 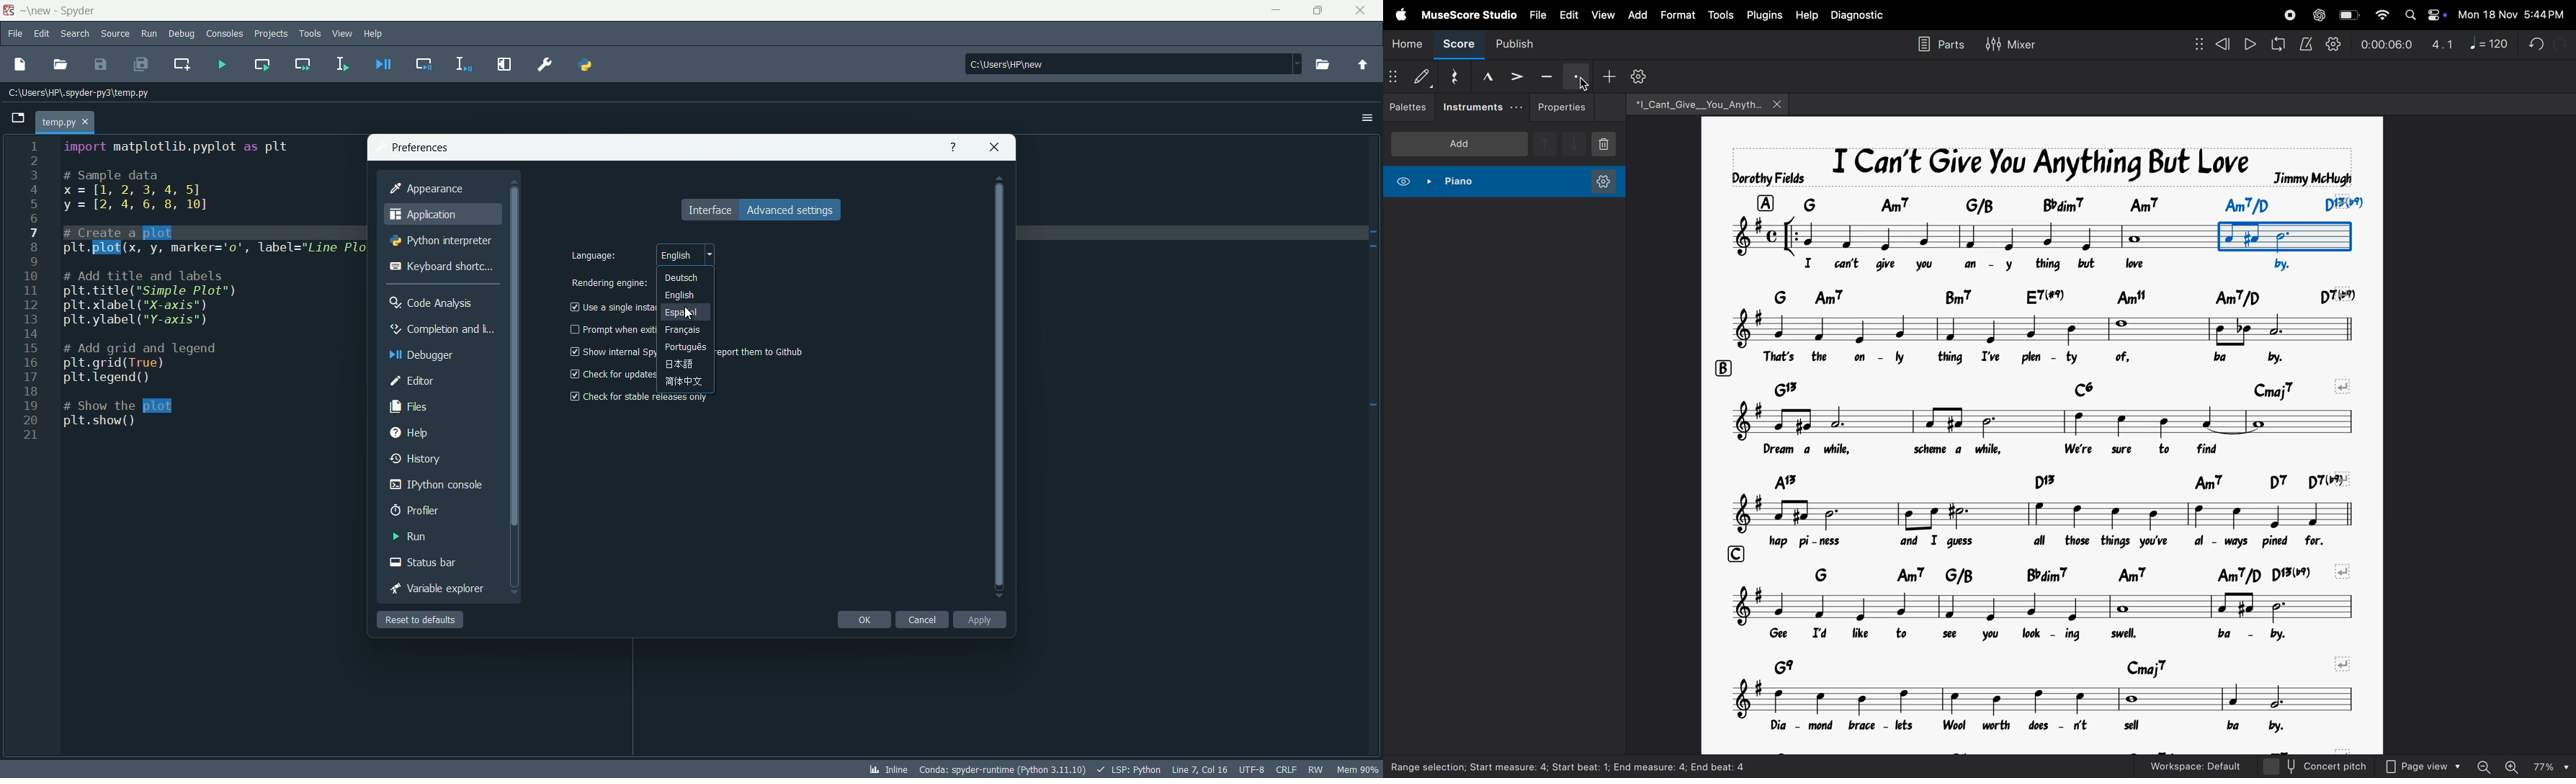 I want to click on Deutsch
English
Espaiol
Francais
Portugués
BEE
SET, so click(x=687, y=330).